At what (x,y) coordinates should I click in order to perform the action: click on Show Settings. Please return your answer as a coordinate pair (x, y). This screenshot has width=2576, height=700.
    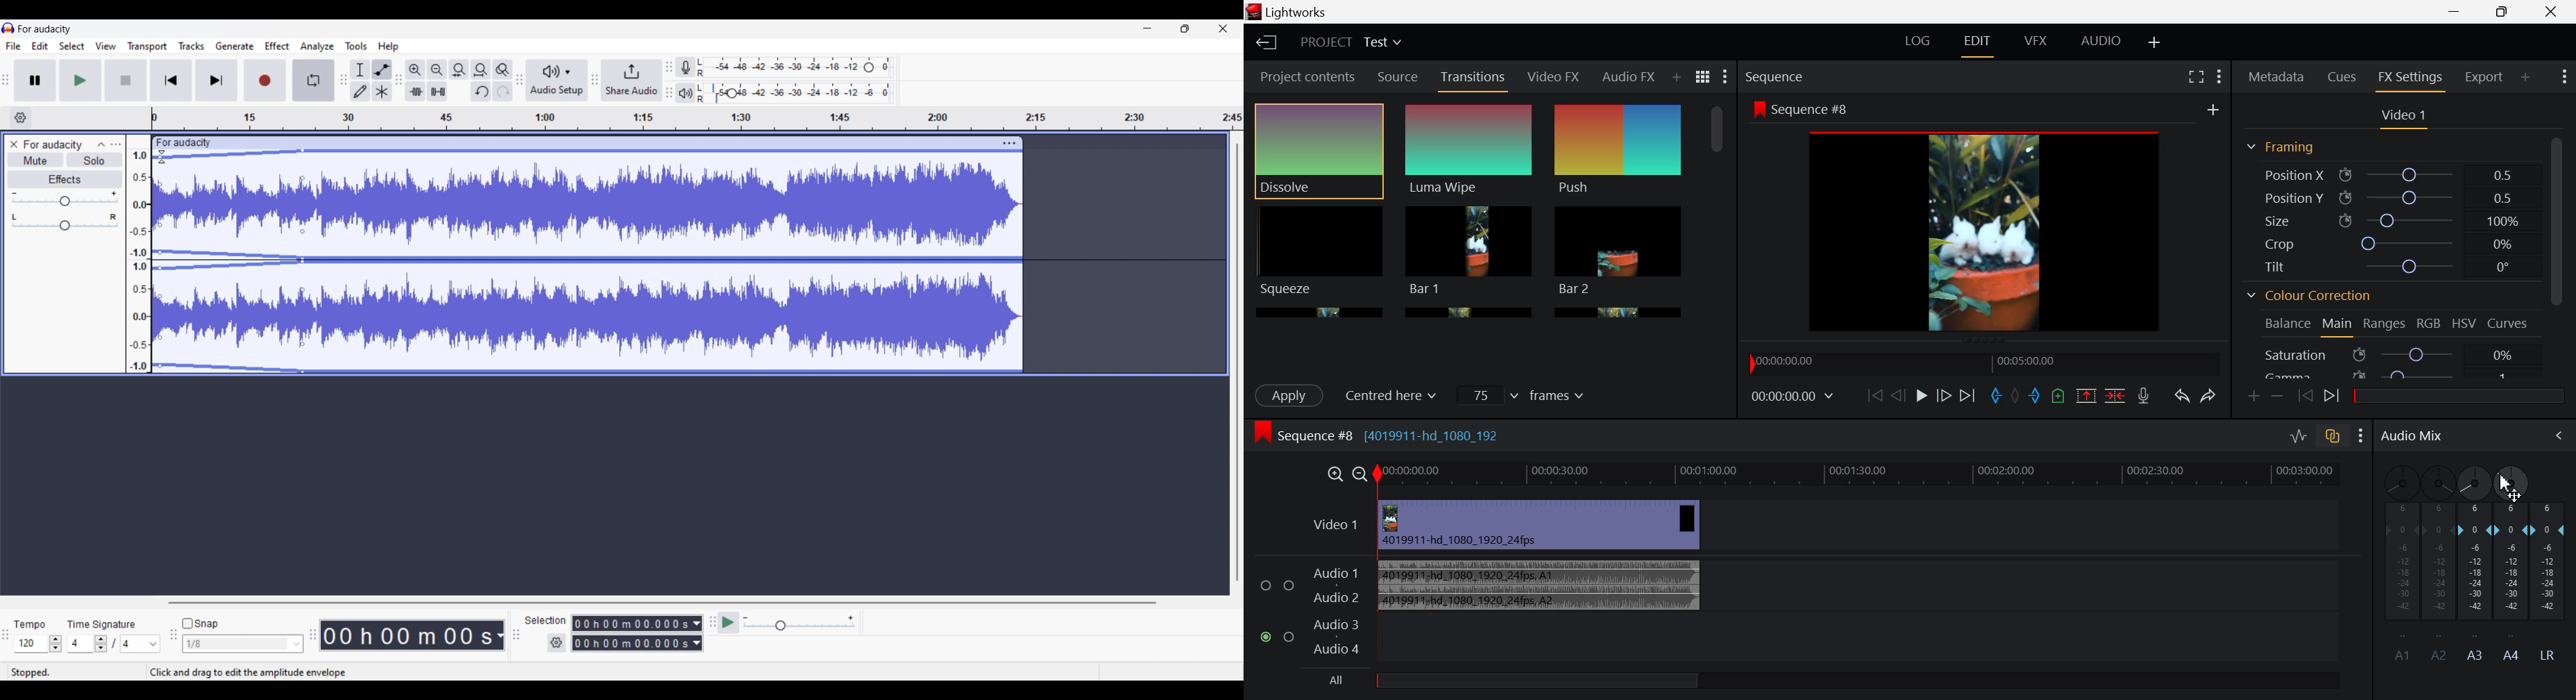
    Looking at the image, I should click on (2564, 78).